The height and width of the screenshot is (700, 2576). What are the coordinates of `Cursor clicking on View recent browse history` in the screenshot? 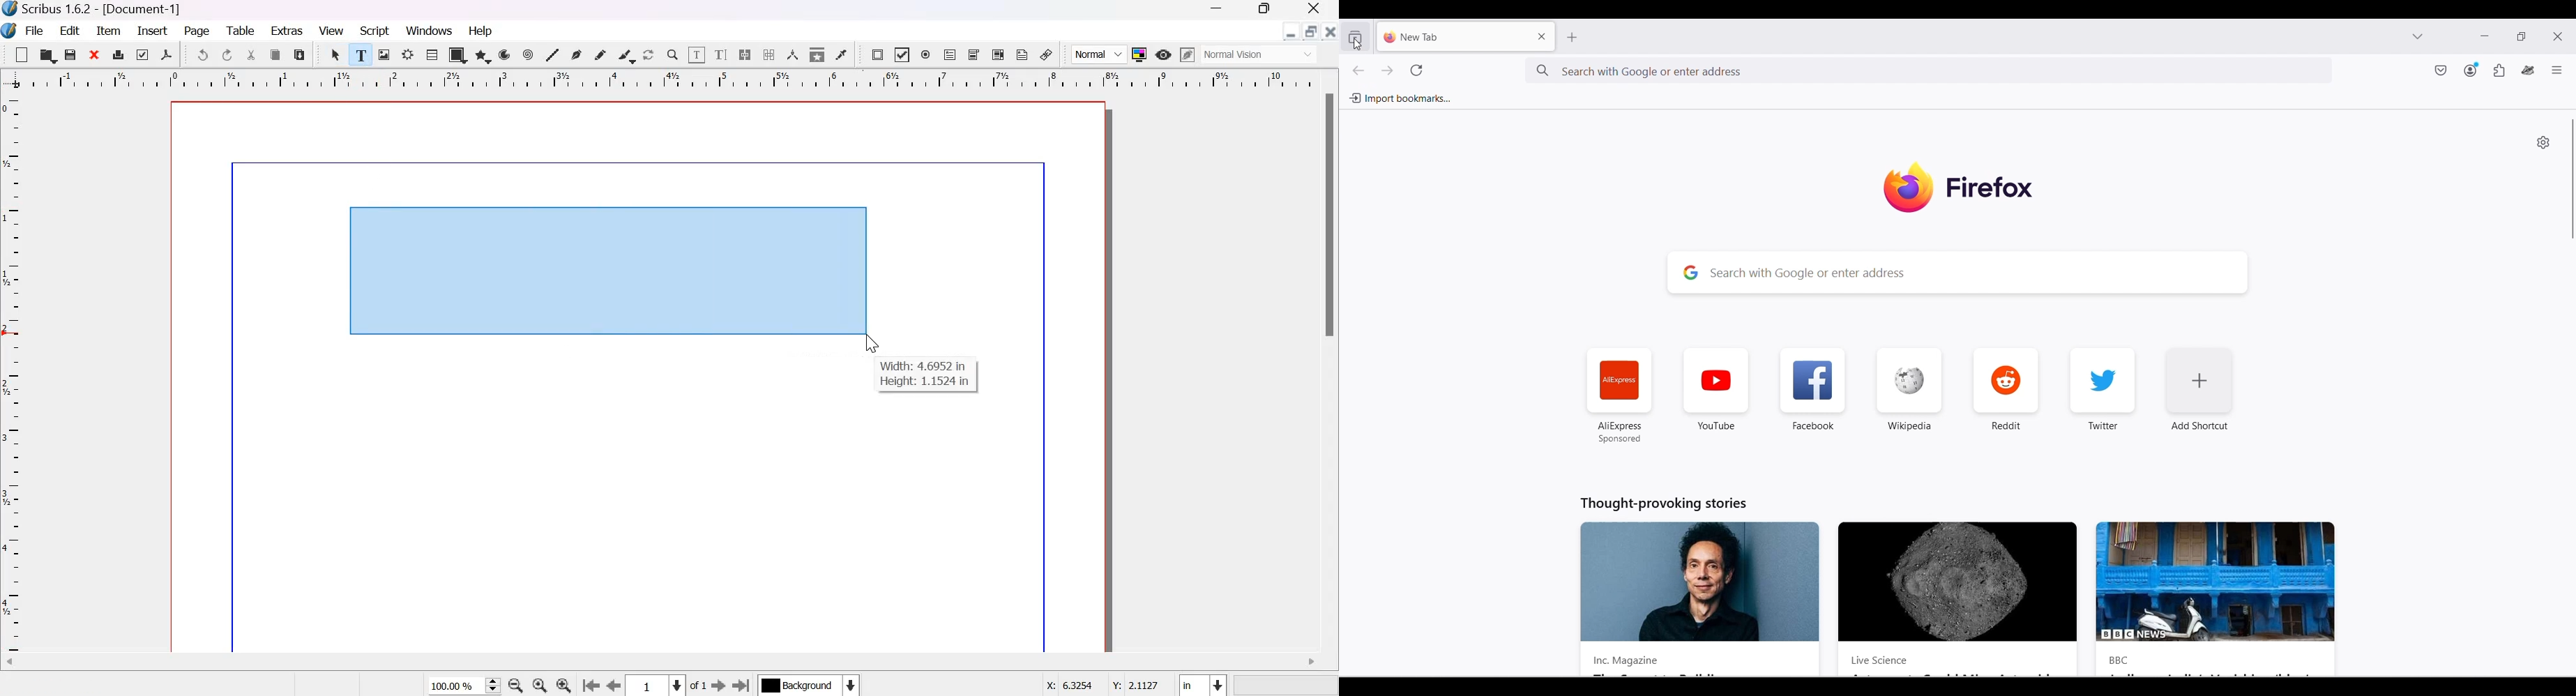 It's located at (1358, 44).